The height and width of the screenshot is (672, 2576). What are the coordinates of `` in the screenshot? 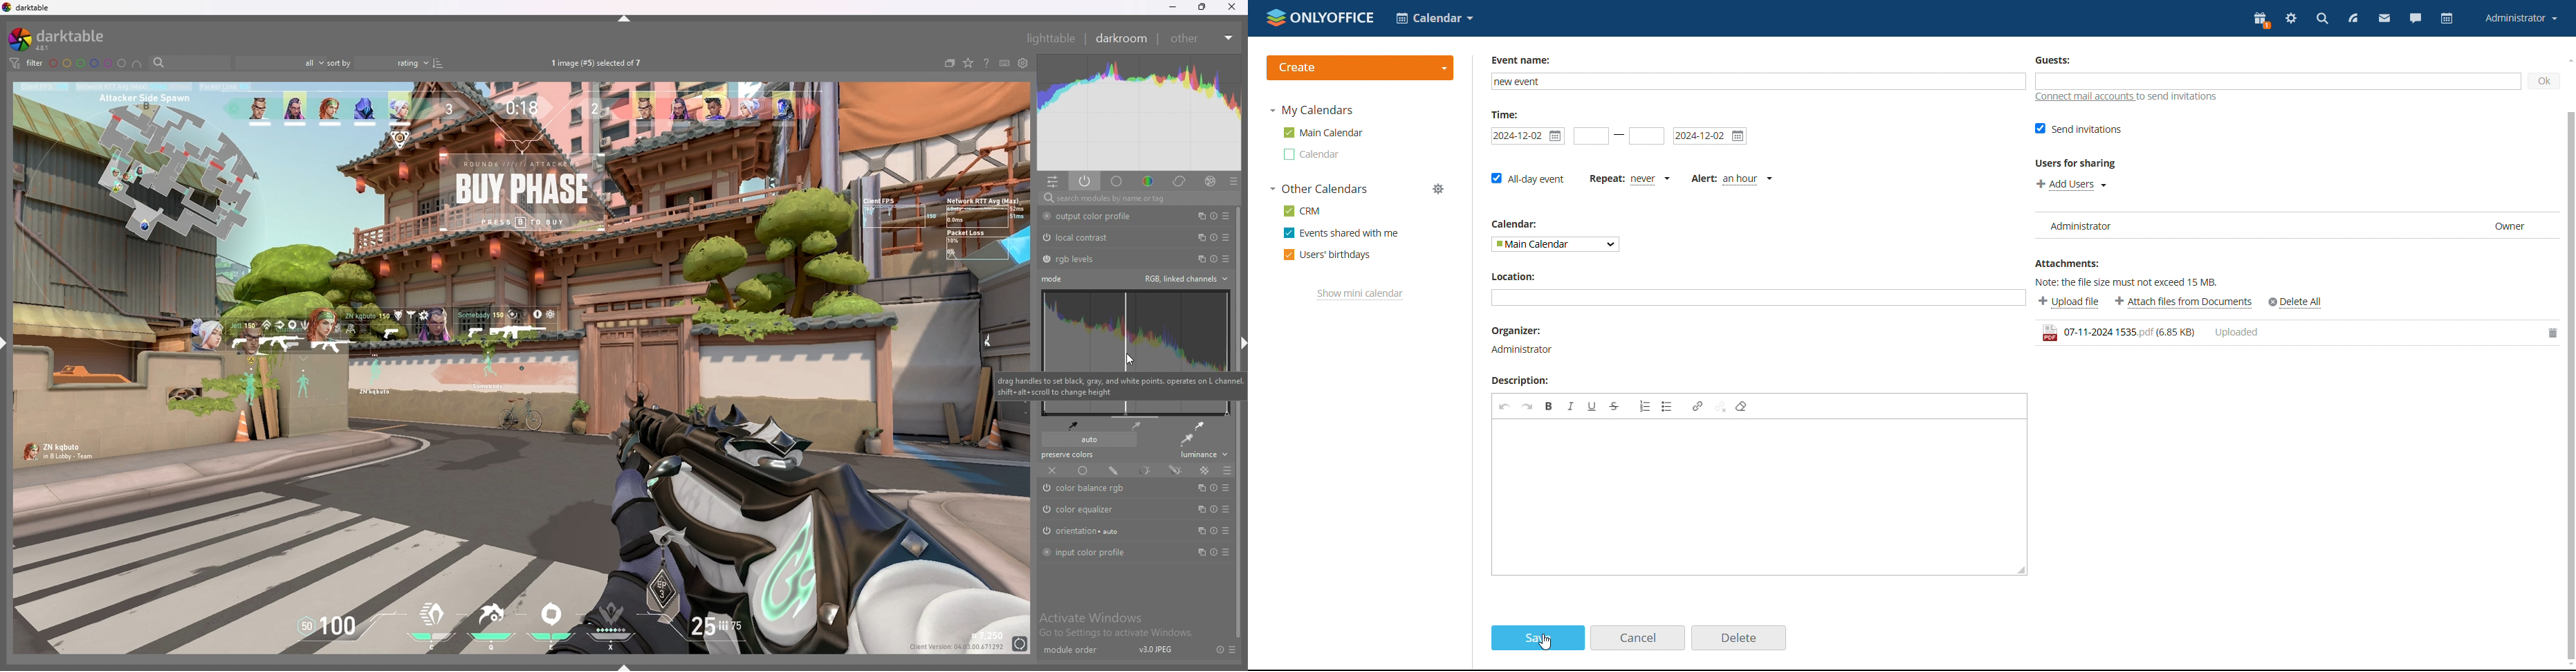 It's located at (2297, 300).